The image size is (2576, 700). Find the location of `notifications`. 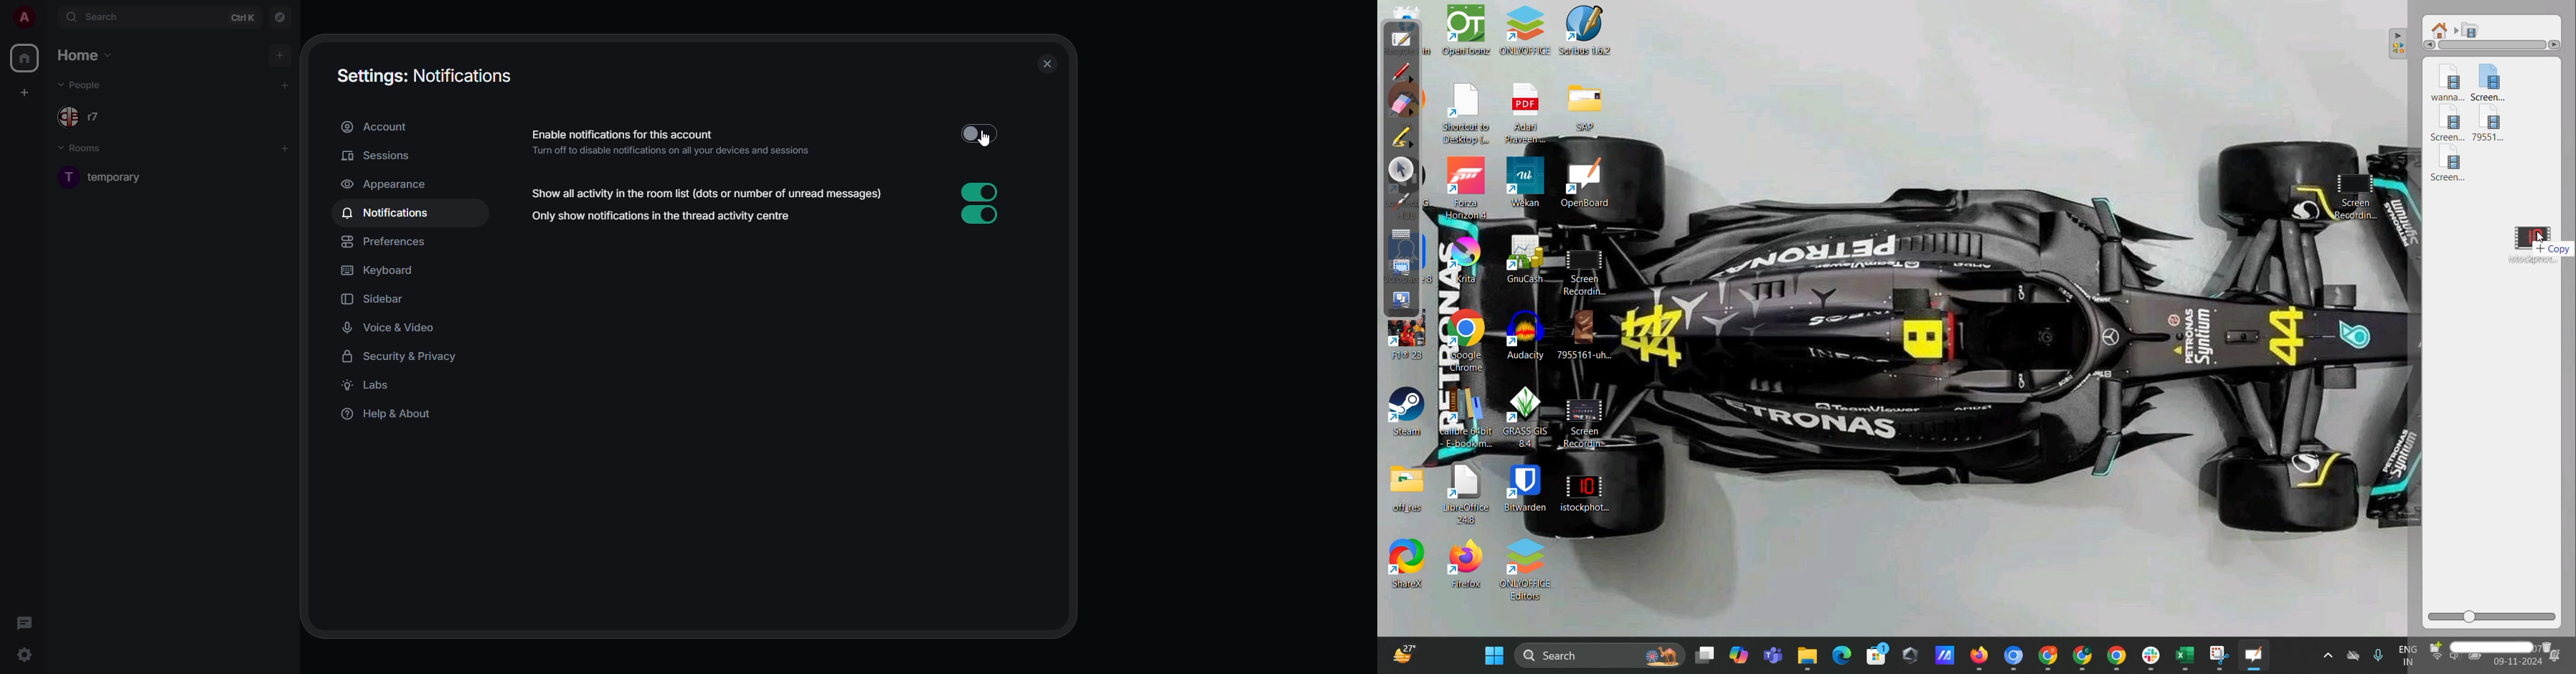

notifications is located at coordinates (390, 214).